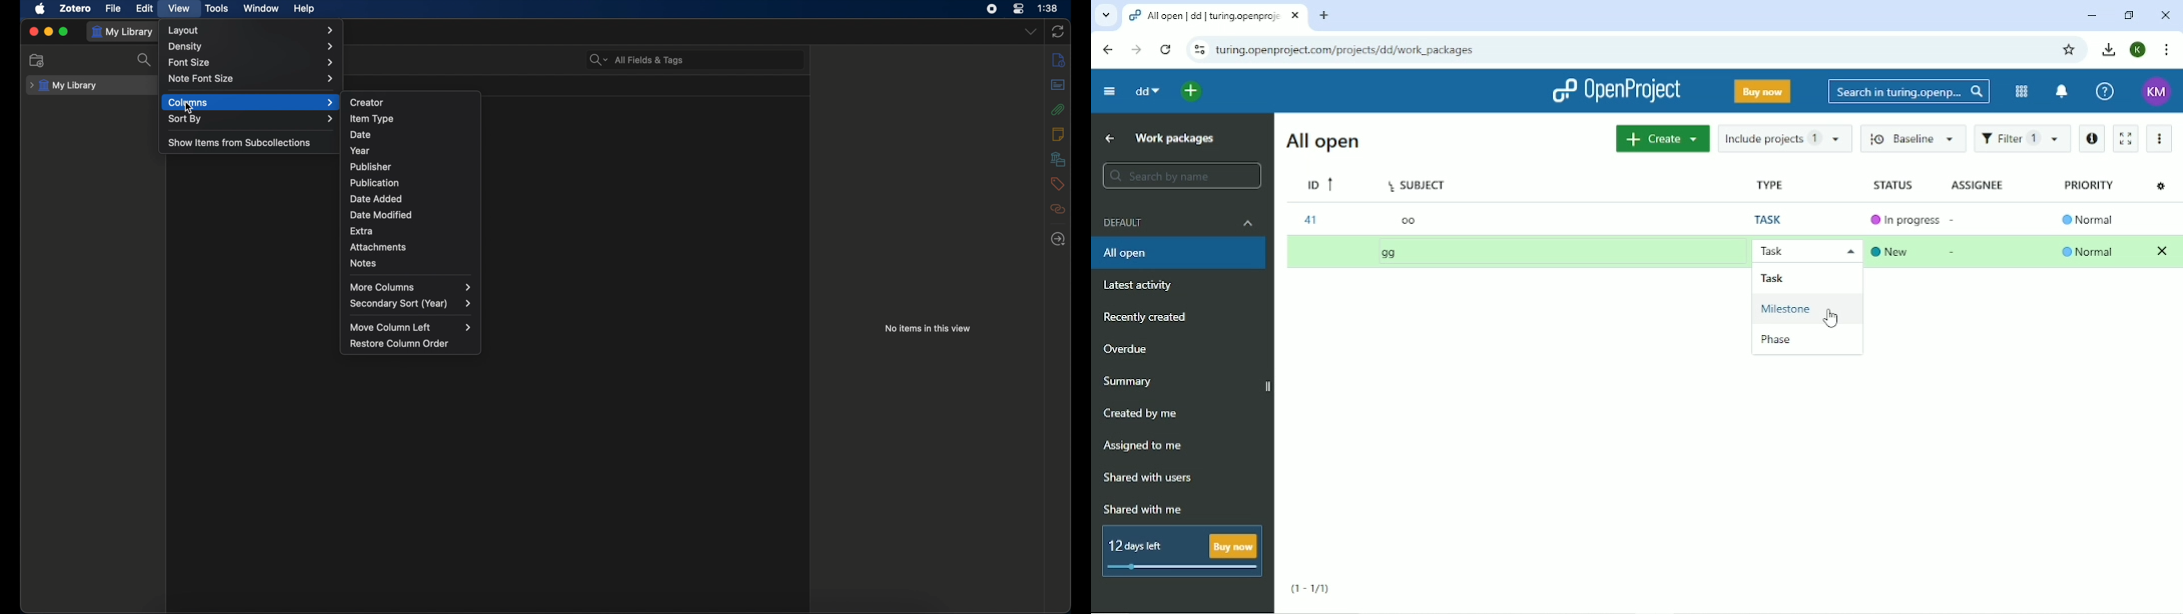 Image resolution: width=2184 pixels, height=616 pixels. I want to click on tools, so click(216, 9).